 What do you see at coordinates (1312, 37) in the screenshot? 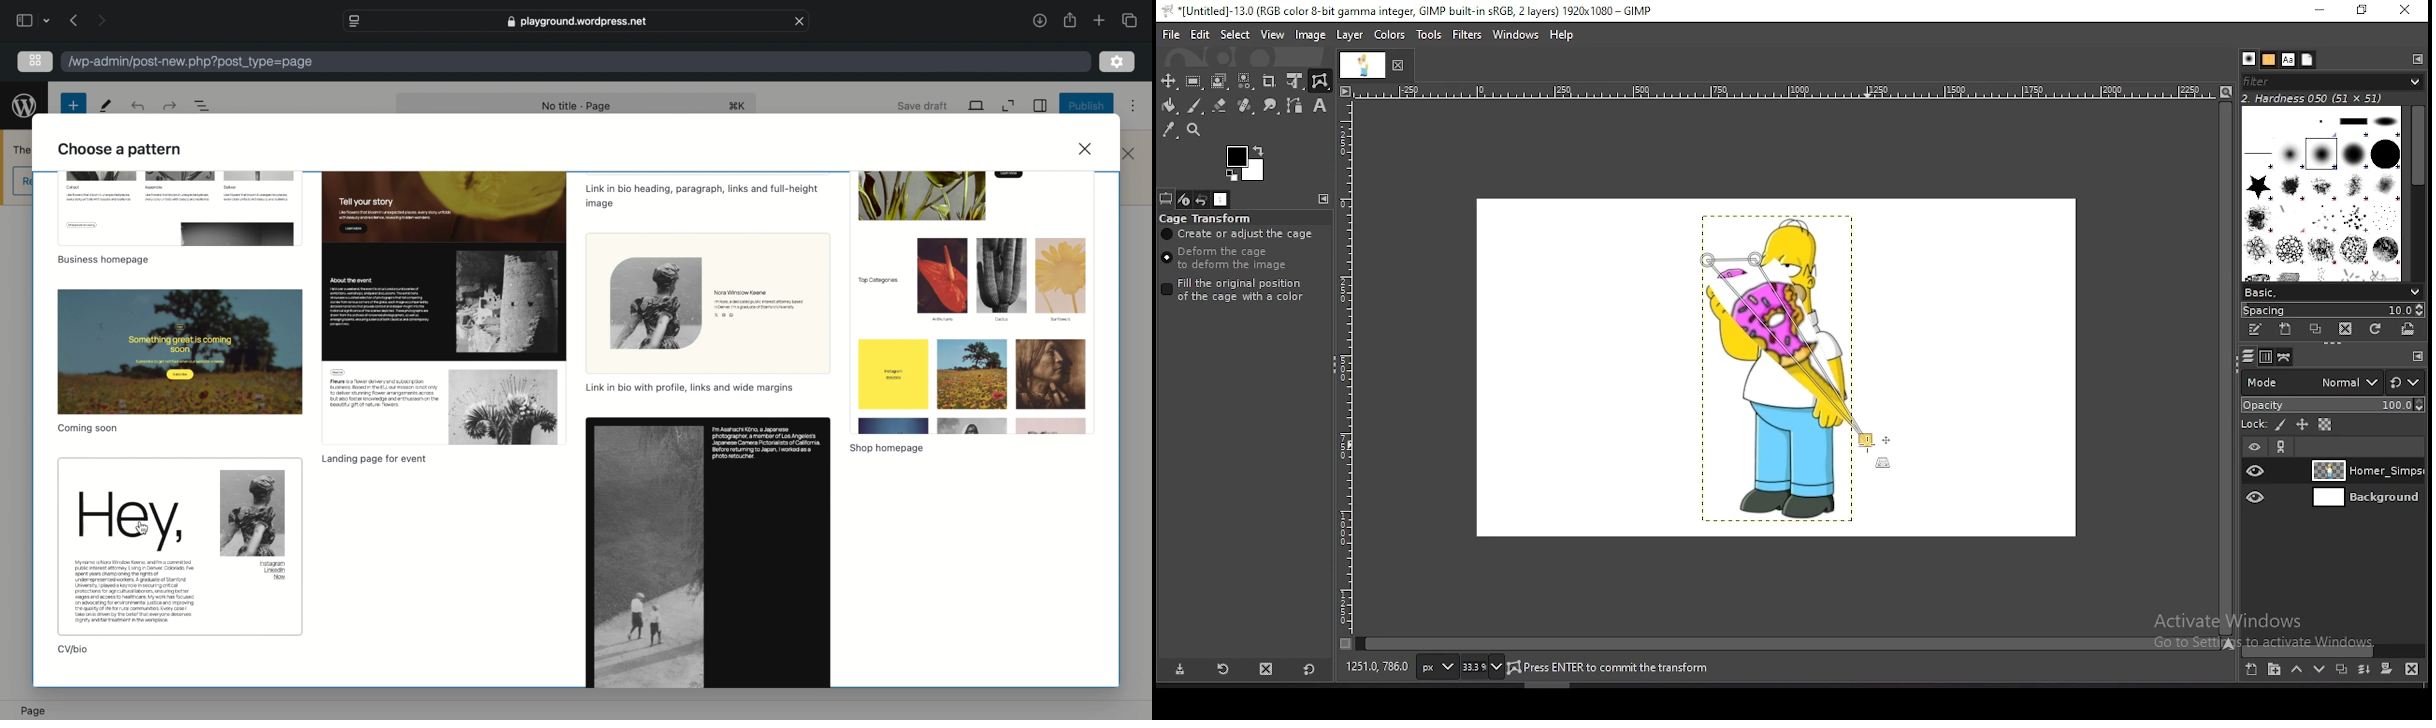
I see `image` at bounding box center [1312, 37].